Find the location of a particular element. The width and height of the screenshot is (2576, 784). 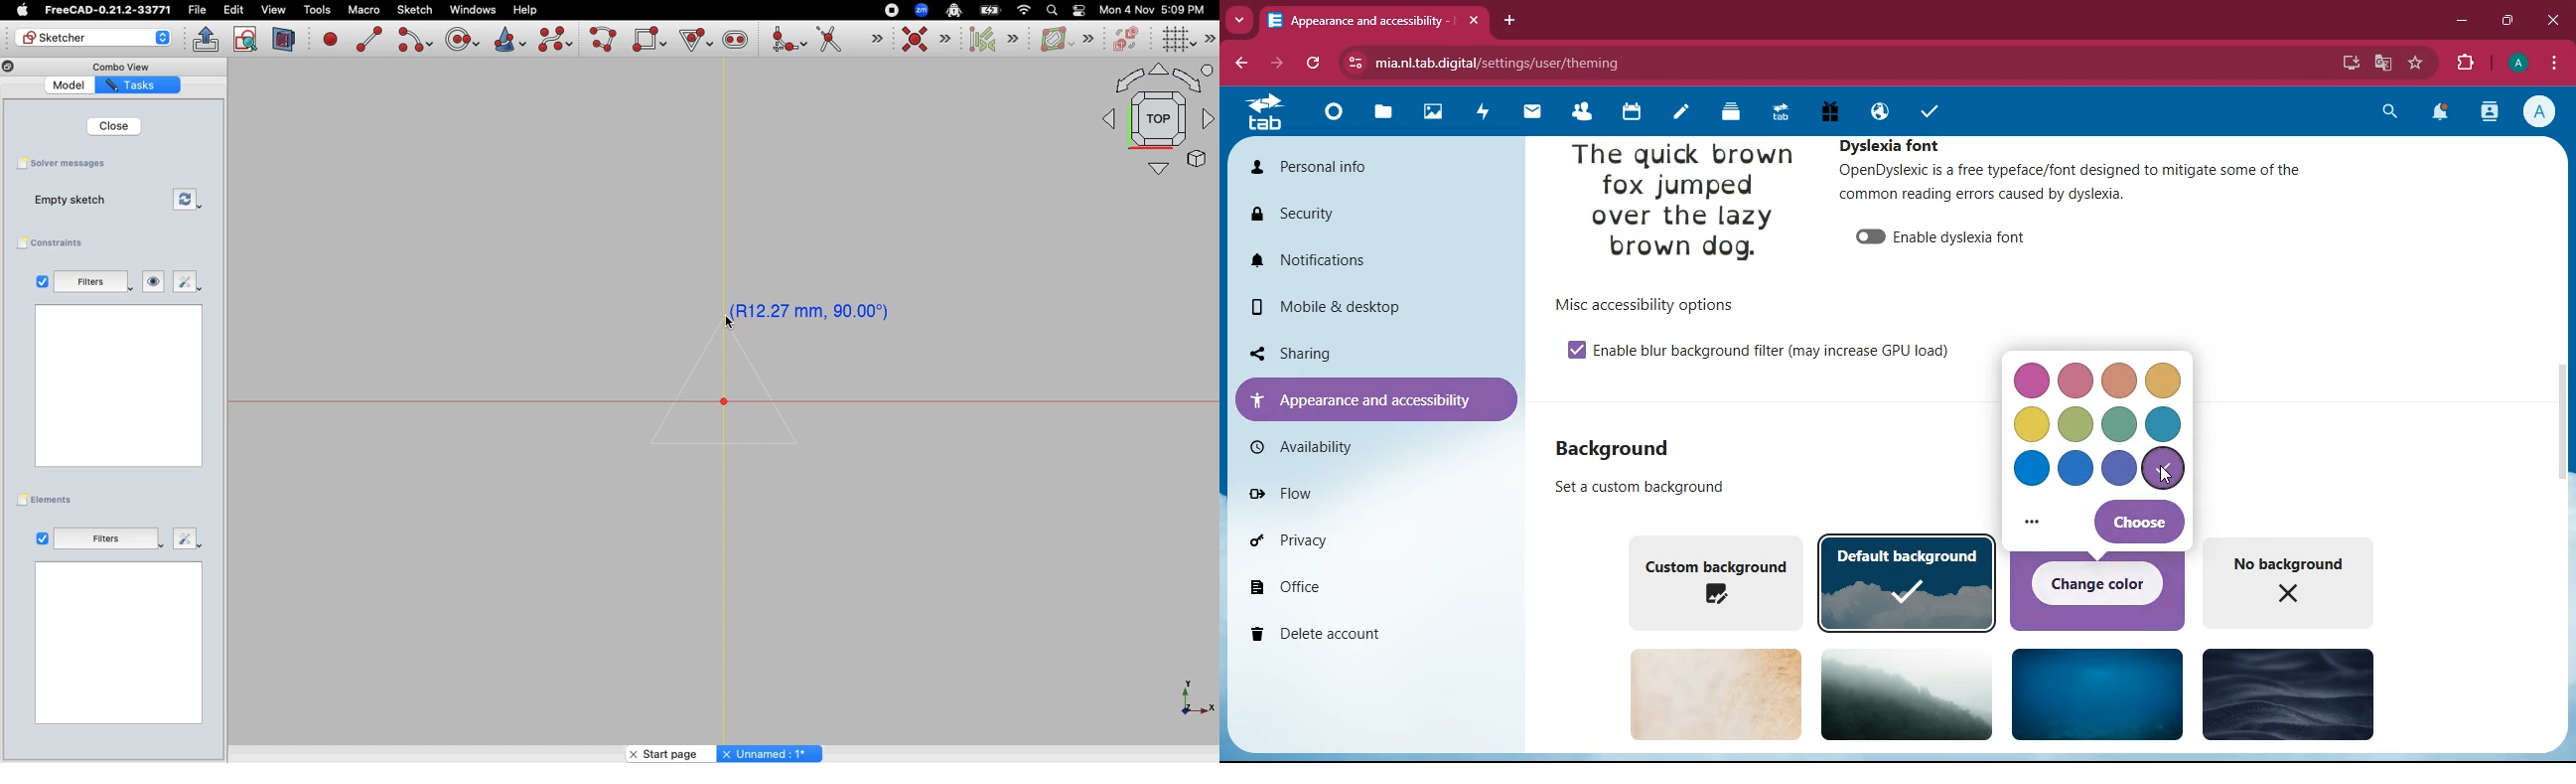

background is located at coordinates (1648, 488).